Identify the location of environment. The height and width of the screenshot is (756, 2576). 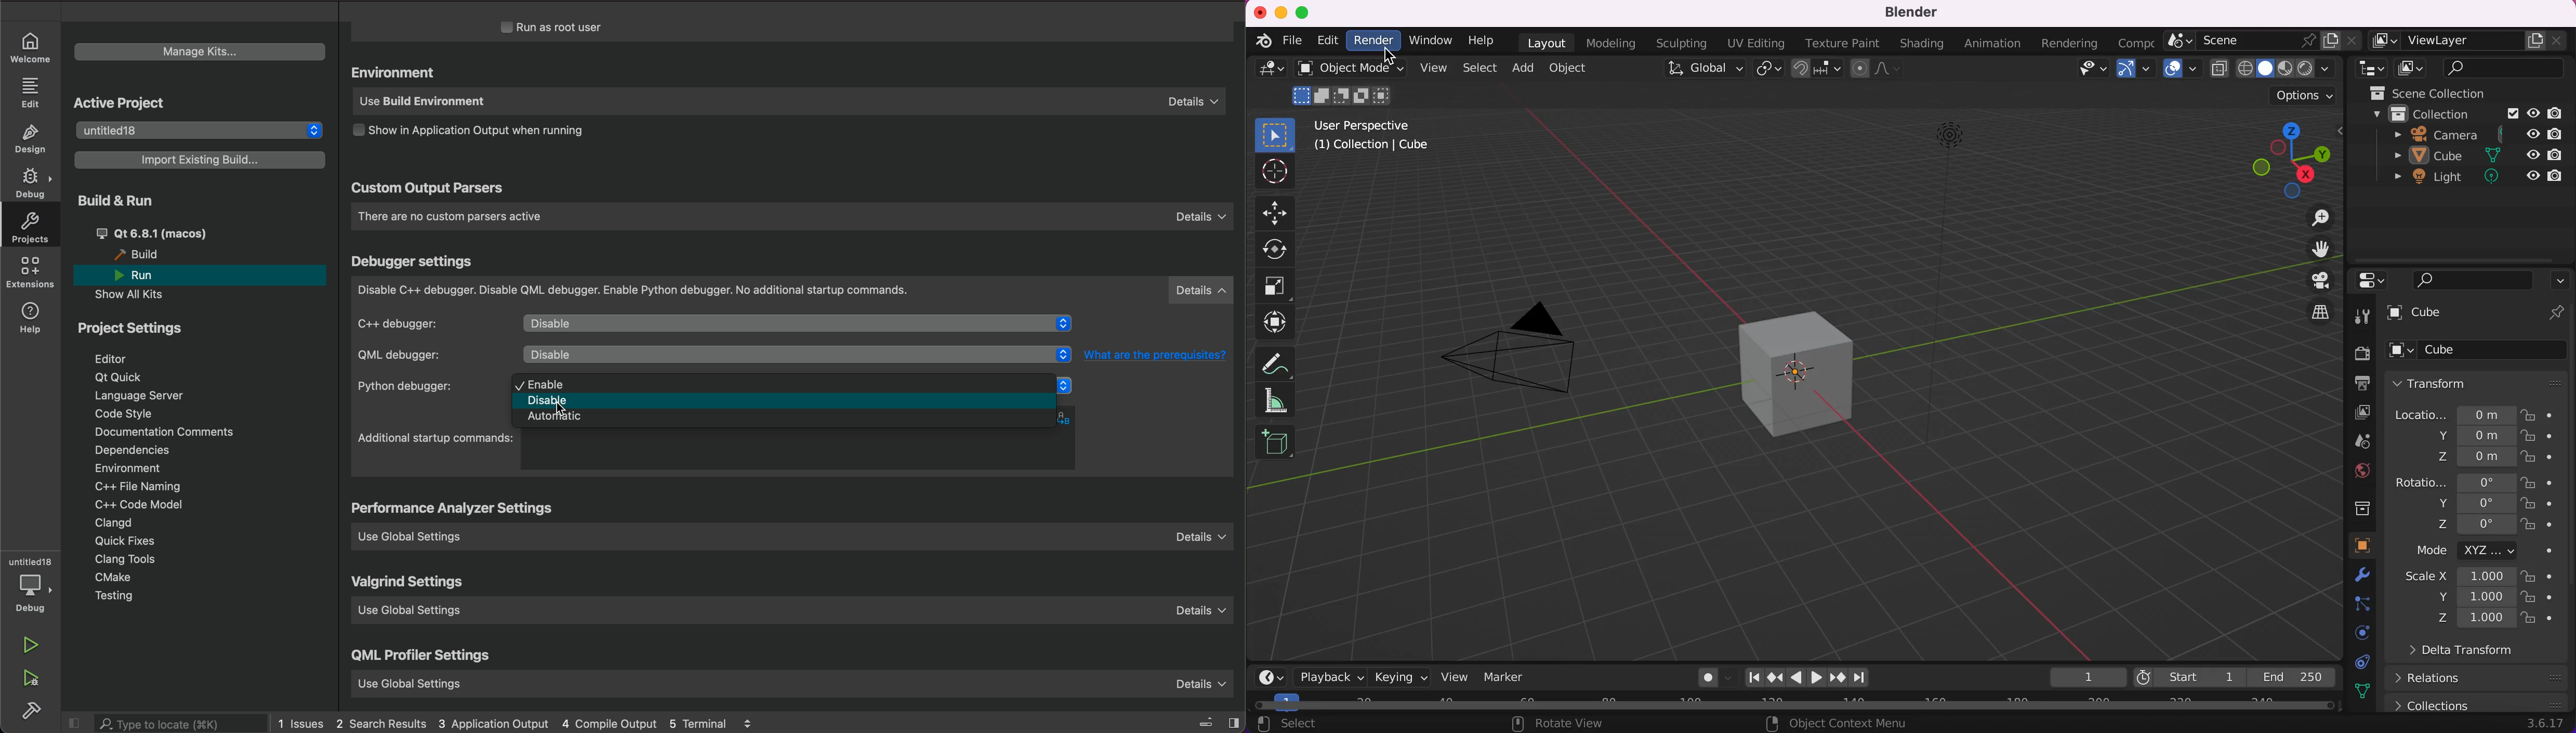
(397, 73).